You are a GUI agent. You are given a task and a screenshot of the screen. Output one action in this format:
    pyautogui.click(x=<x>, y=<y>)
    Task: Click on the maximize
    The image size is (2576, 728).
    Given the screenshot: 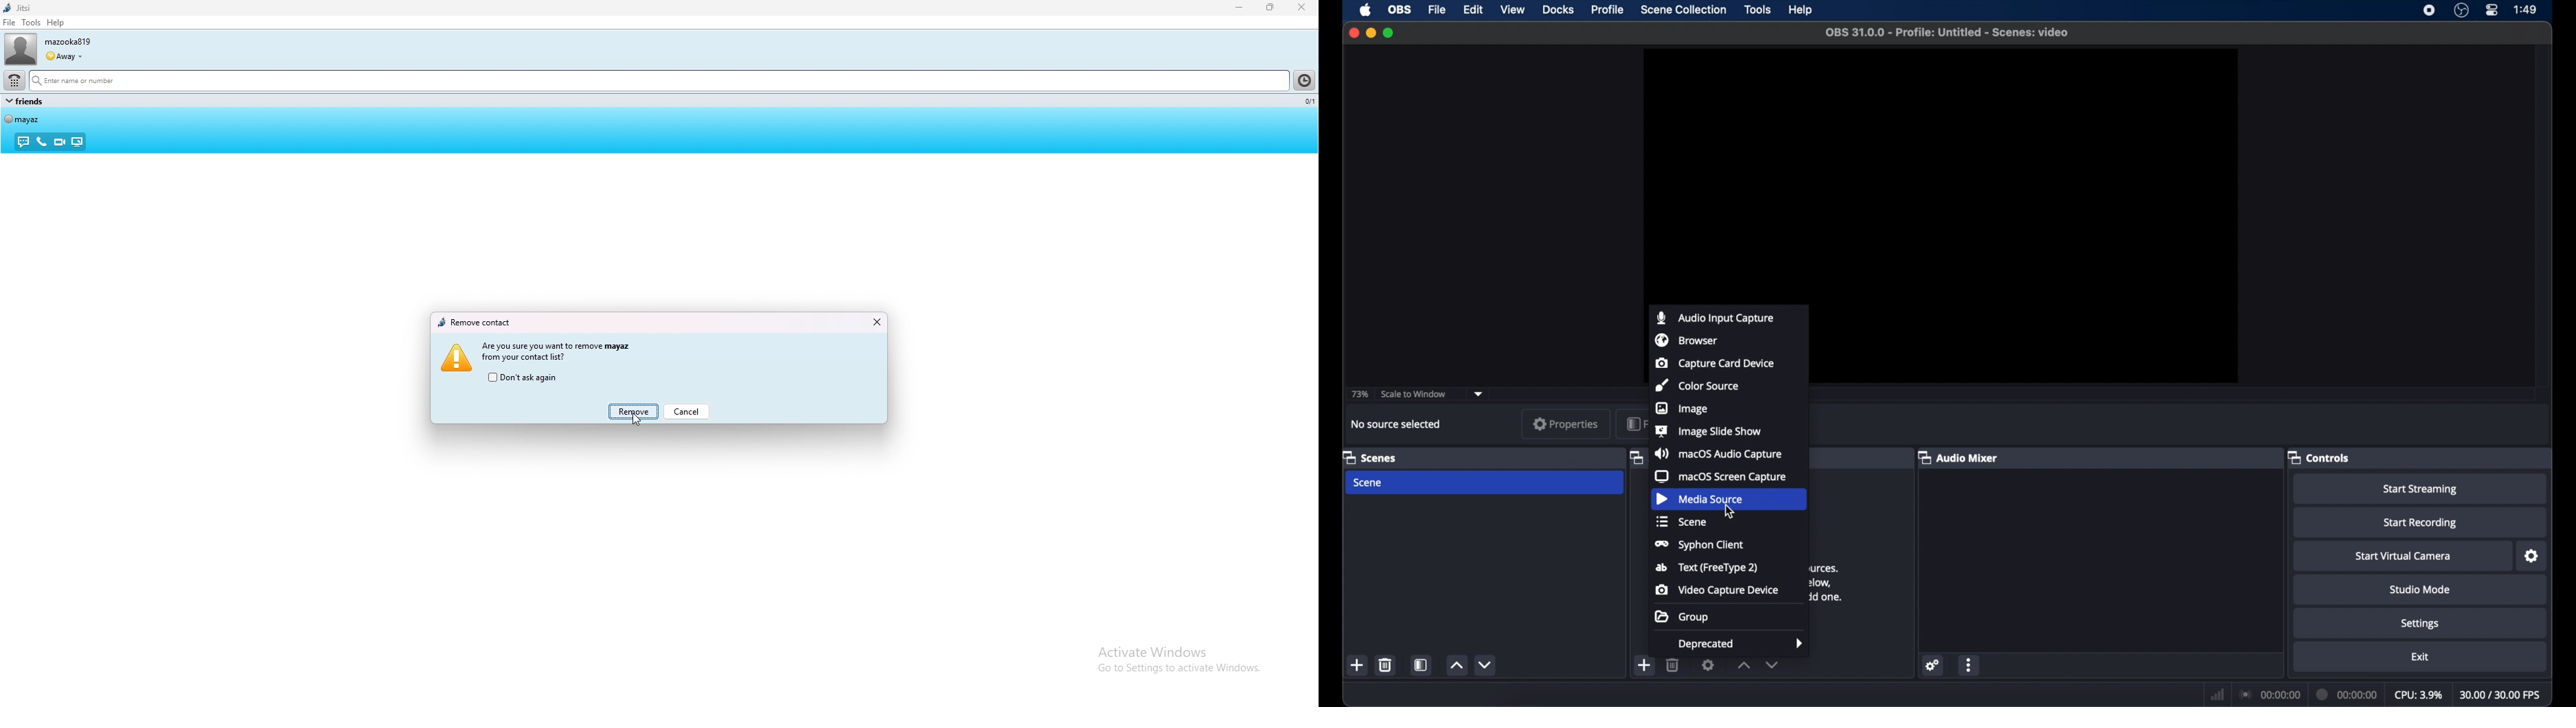 What is the action you would take?
    pyautogui.click(x=1391, y=33)
    